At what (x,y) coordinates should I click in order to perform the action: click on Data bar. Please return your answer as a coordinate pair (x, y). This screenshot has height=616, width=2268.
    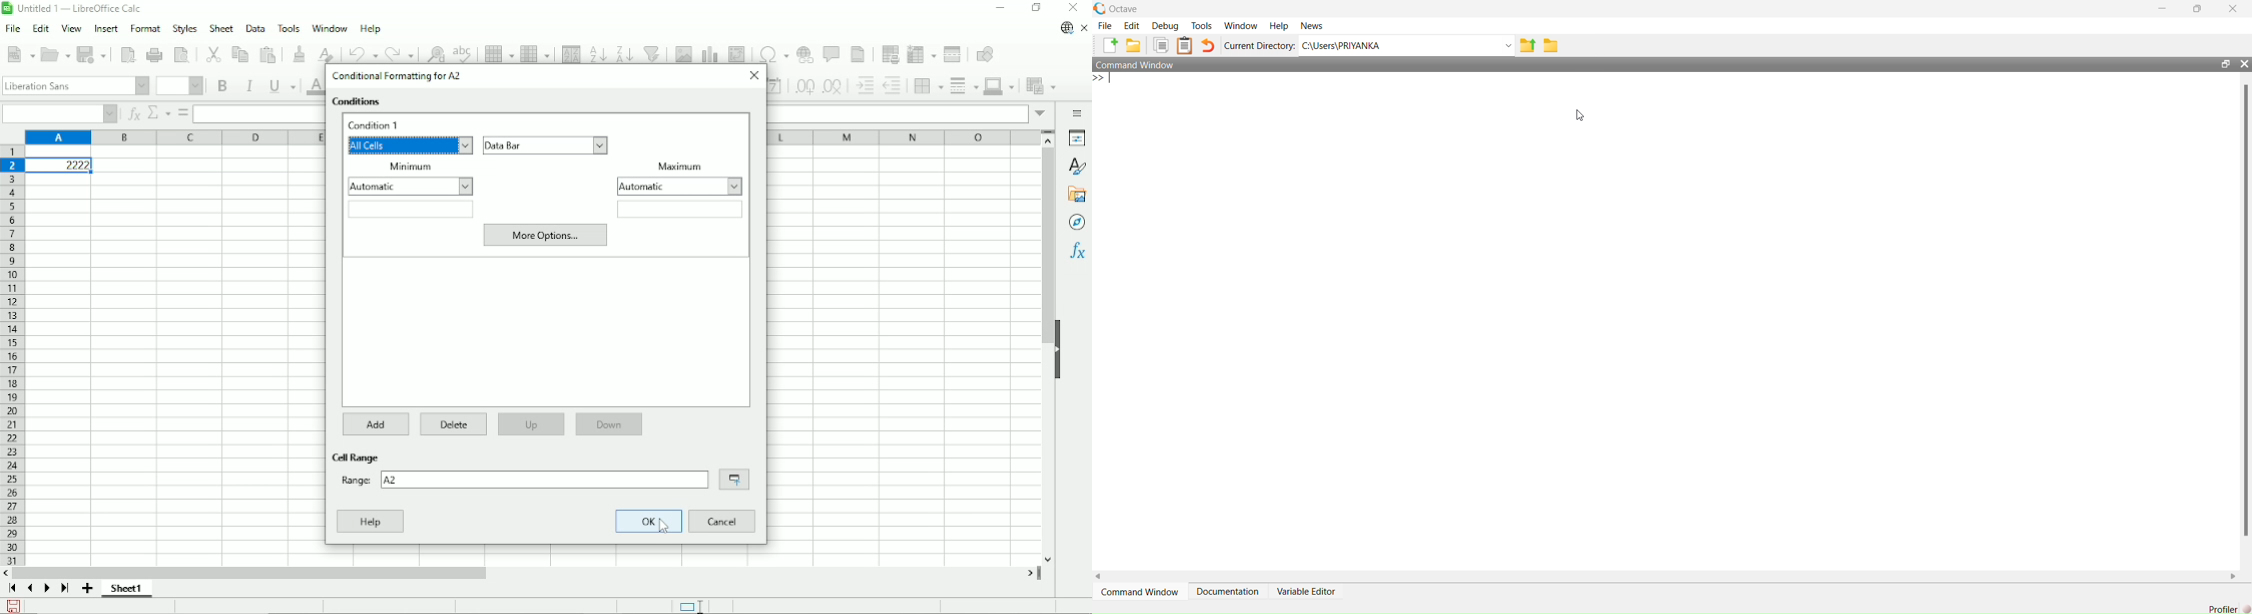
    Looking at the image, I should click on (546, 145).